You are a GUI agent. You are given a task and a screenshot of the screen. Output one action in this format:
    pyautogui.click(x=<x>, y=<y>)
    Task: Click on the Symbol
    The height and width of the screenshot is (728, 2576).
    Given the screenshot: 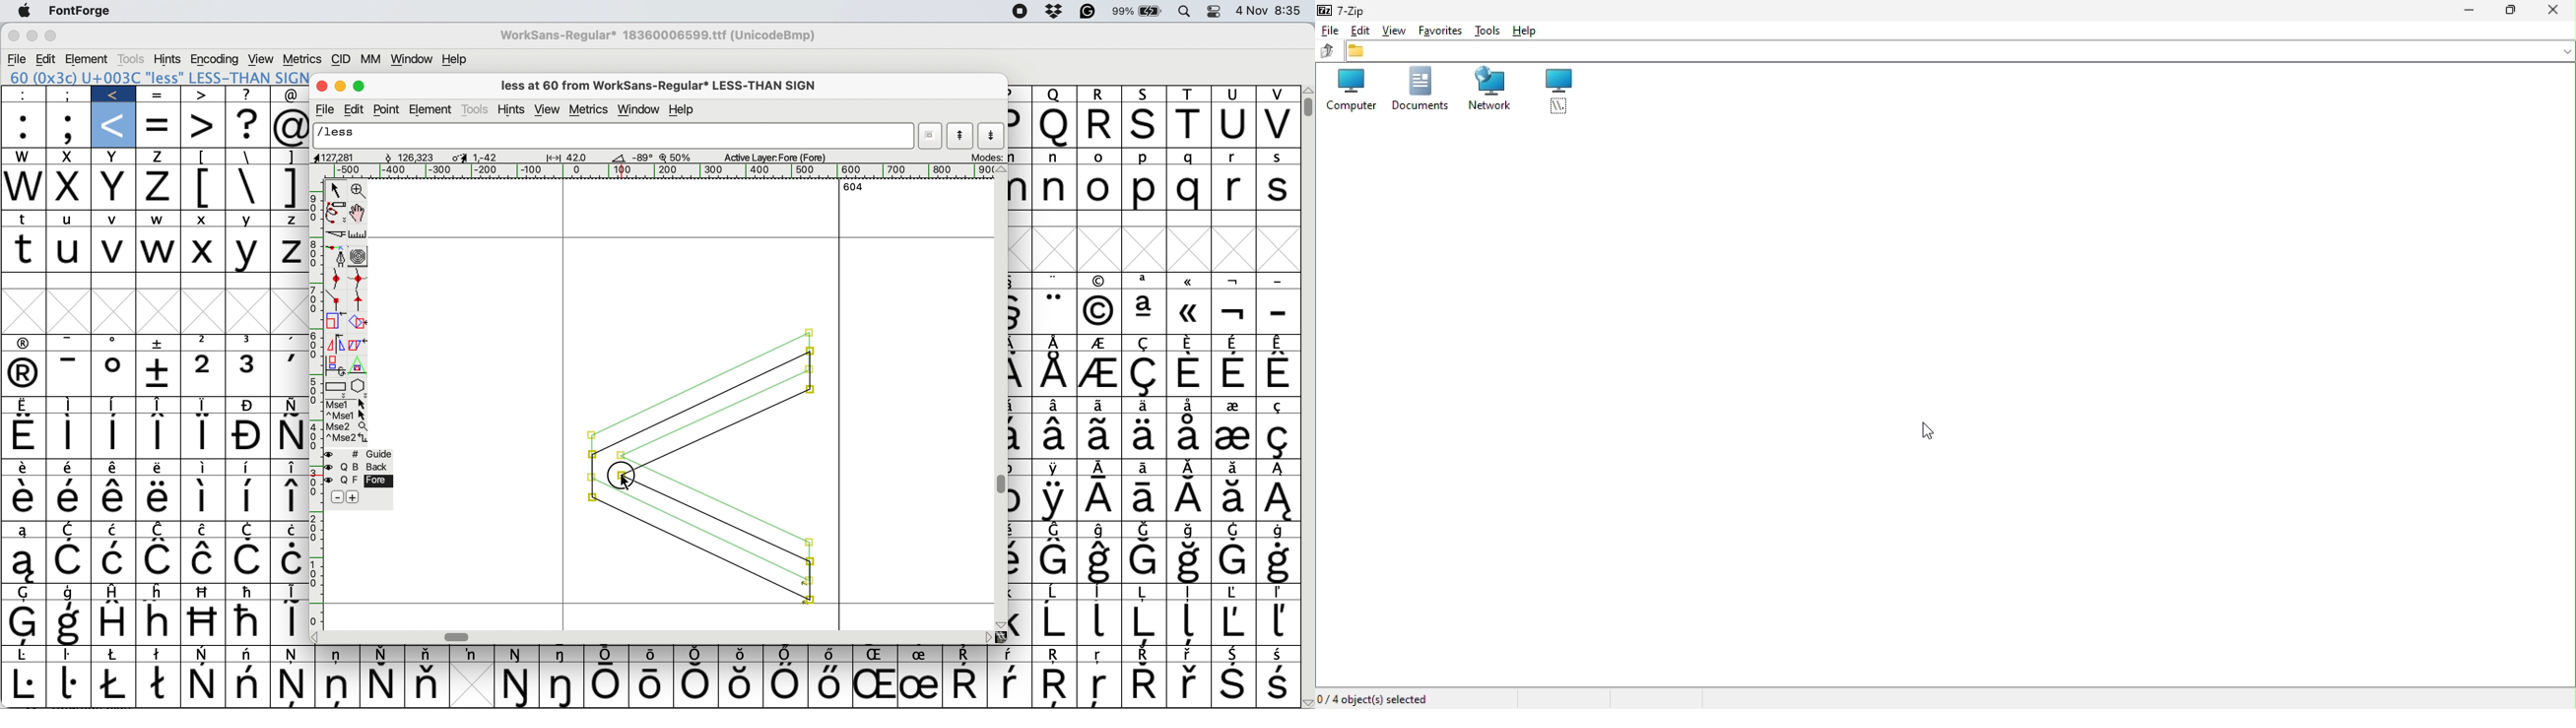 What is the action you would take?
    pyautogui.click(x=517, y=686)
    